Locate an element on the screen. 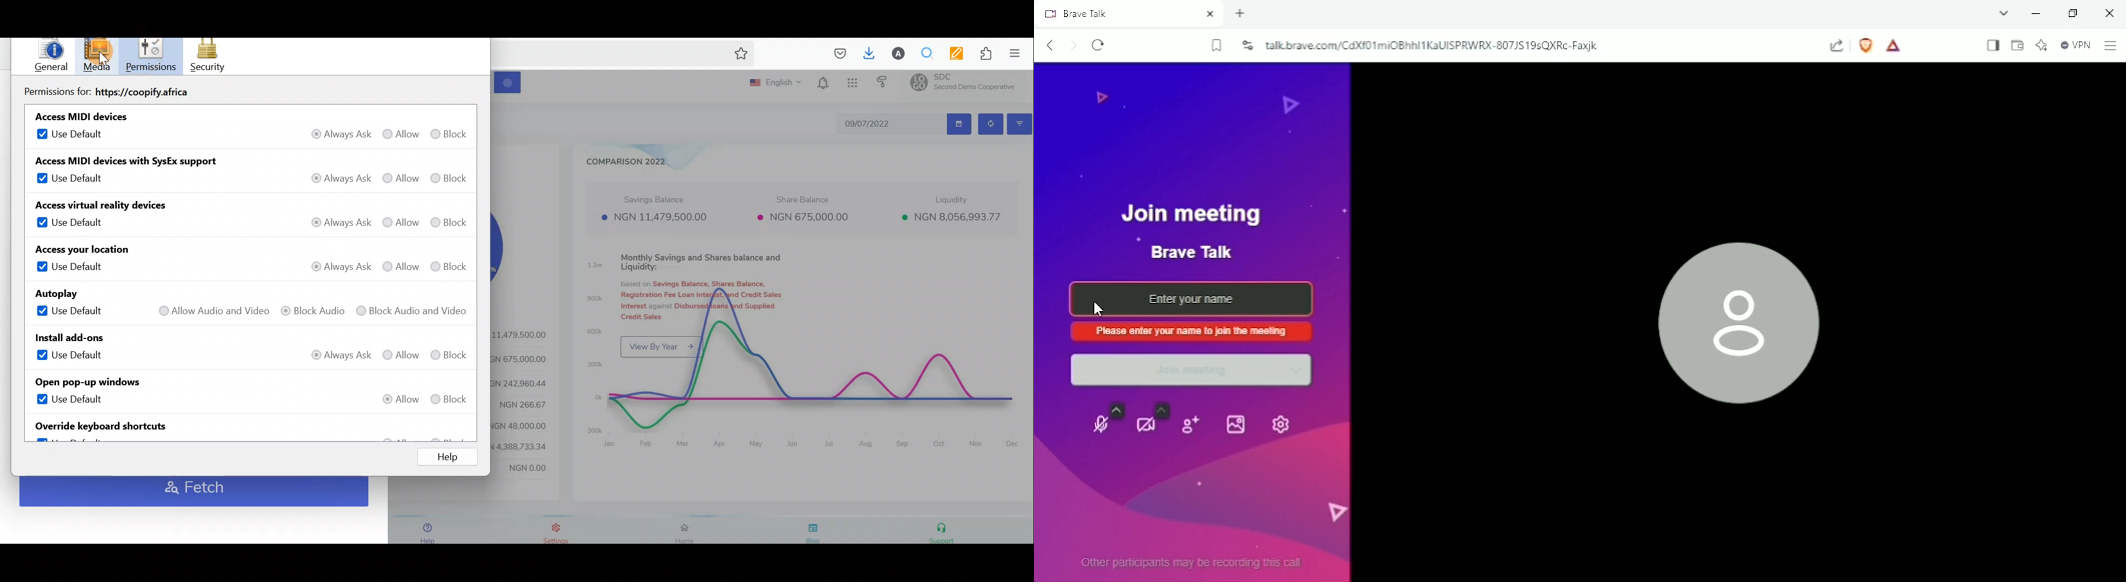 The height and width of the screenshot is (588, 2128). Dashboard with charts is located at coordinates (764, 311).